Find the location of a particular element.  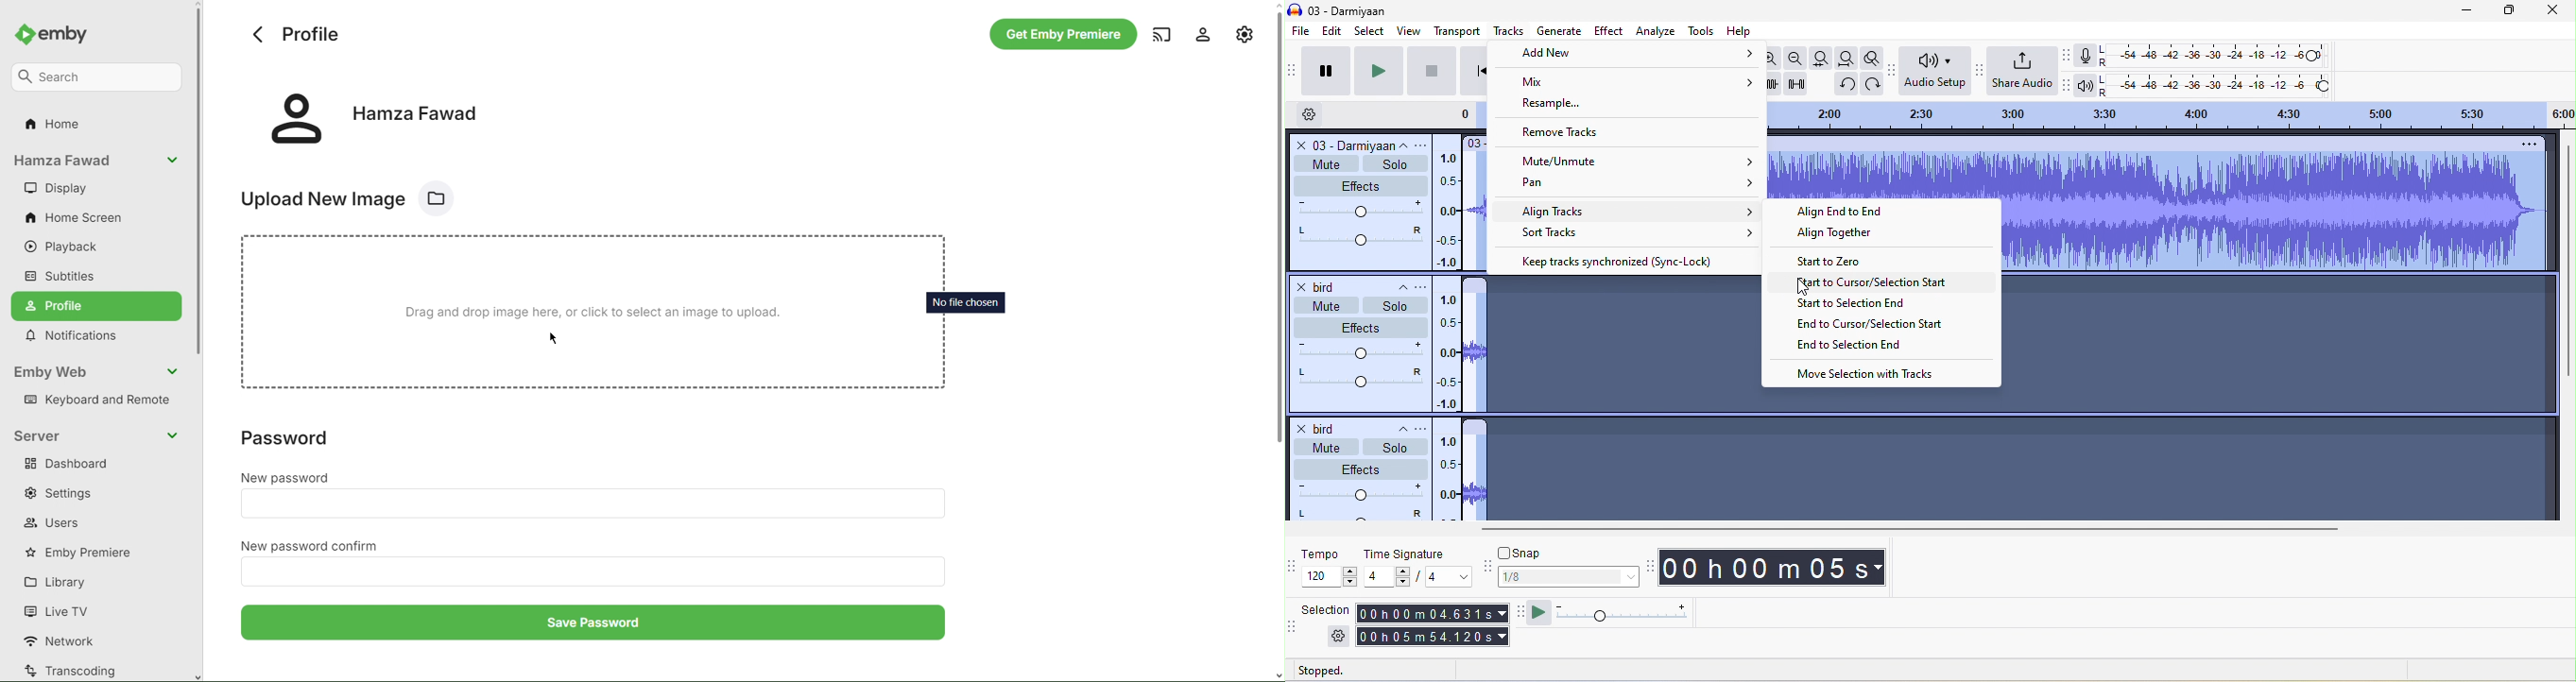

Home Screen is located at coordinates (76, 219).